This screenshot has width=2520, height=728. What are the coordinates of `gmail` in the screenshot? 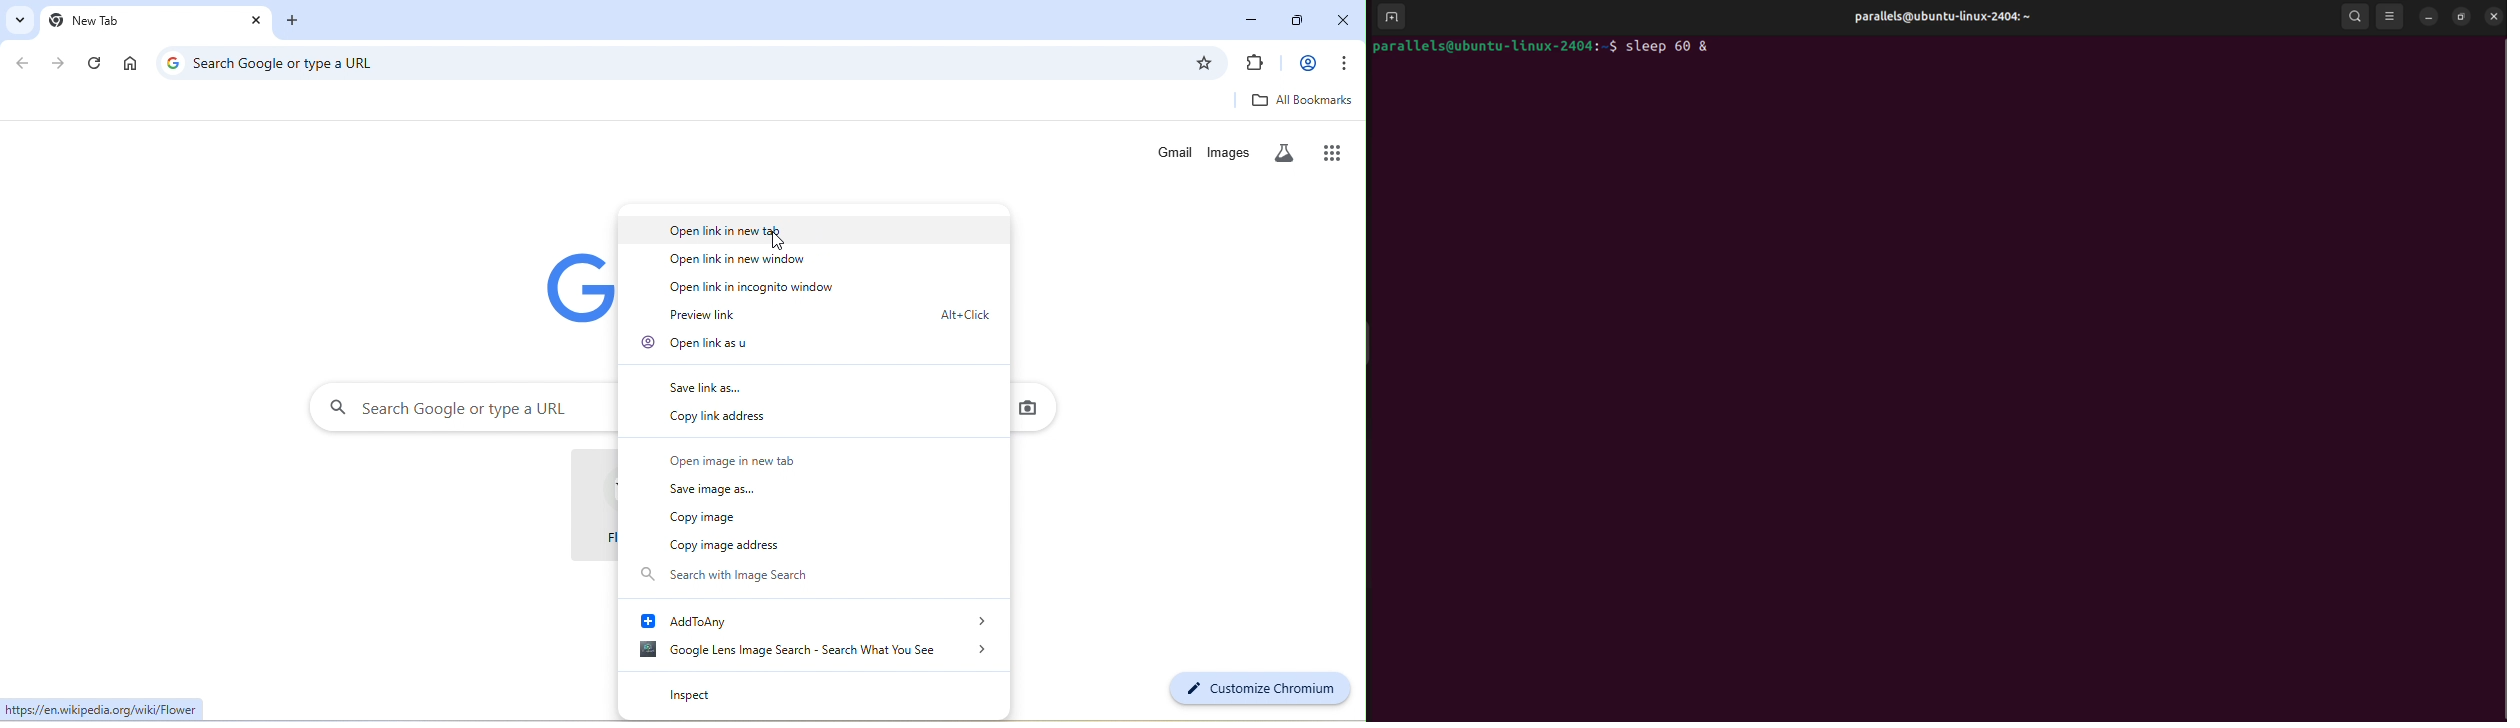 It's located at (1175, 152).